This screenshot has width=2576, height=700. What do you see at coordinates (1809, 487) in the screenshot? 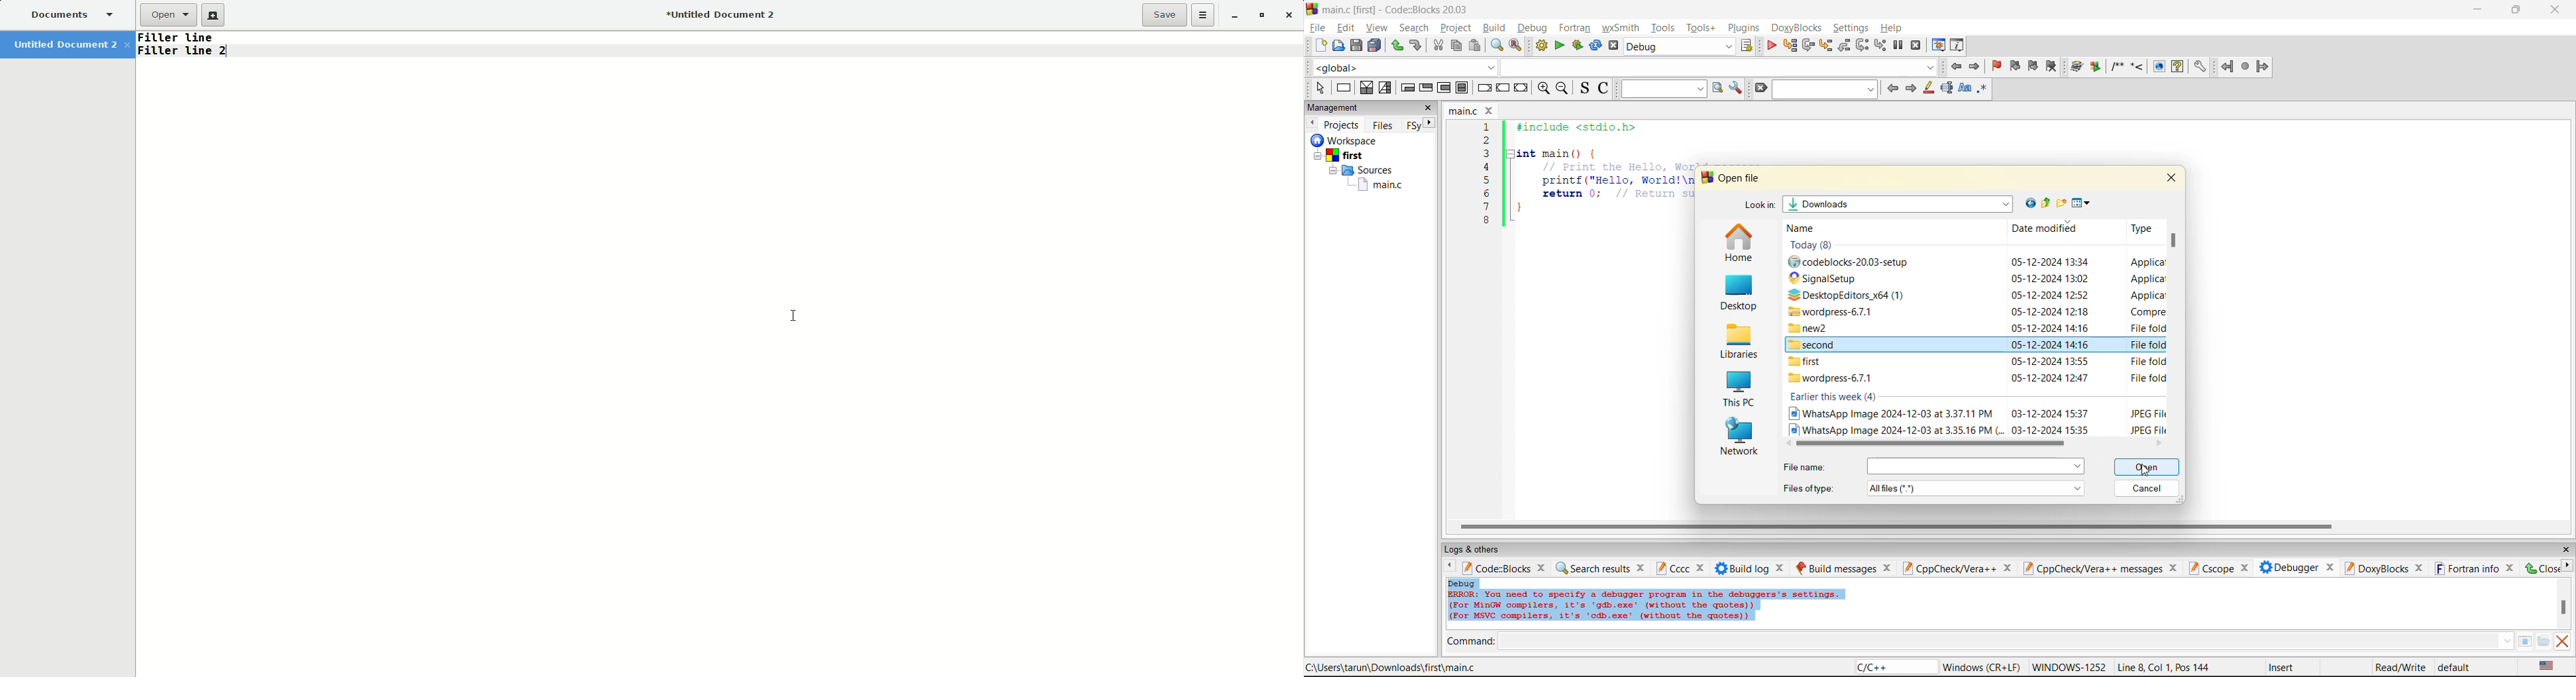
I see `file type` at bounding box center [1809, 487].